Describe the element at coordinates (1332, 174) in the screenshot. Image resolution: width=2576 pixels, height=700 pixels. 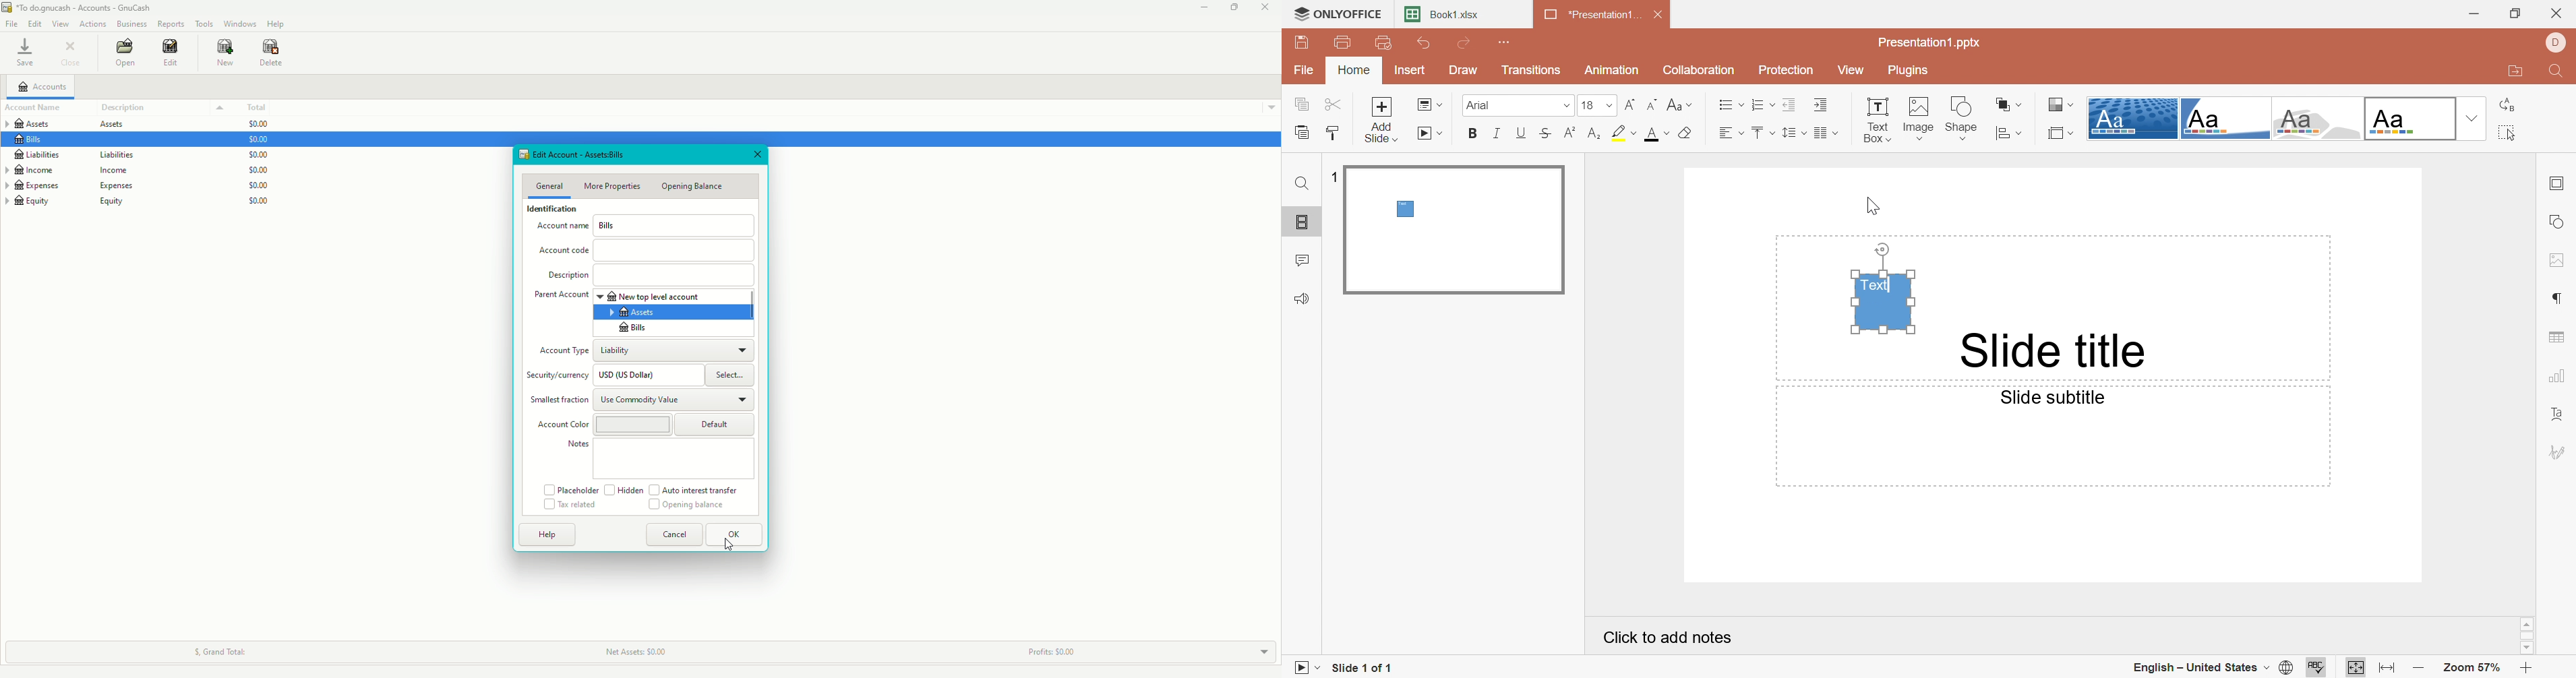
I see `1` at that location.